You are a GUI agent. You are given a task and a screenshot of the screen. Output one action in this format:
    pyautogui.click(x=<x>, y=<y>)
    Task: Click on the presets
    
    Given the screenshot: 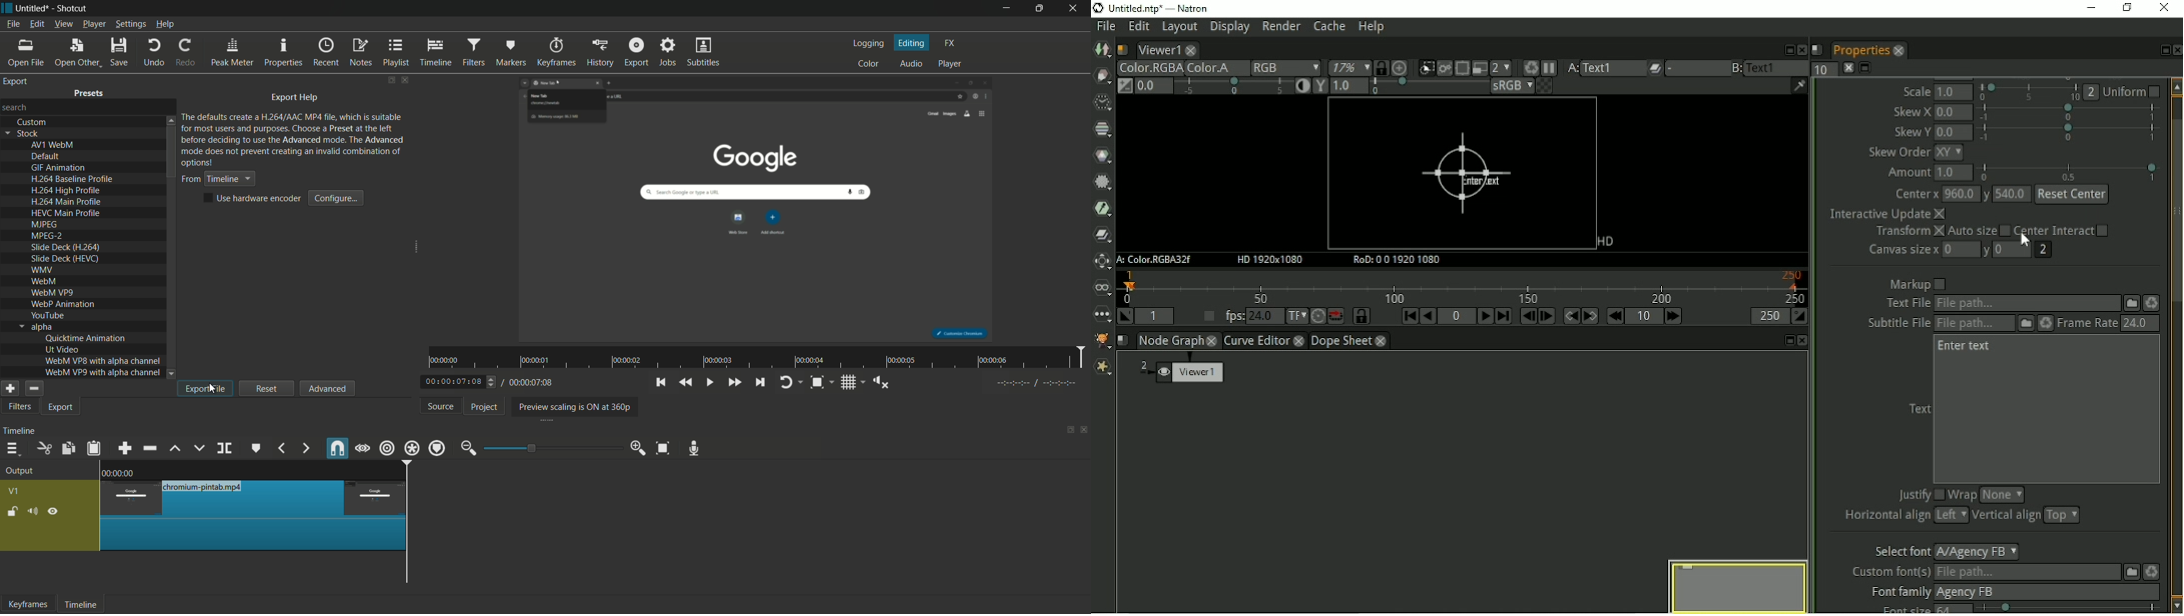 What is the action you would take?
    pyautogui.click(x=89, y=94)
    